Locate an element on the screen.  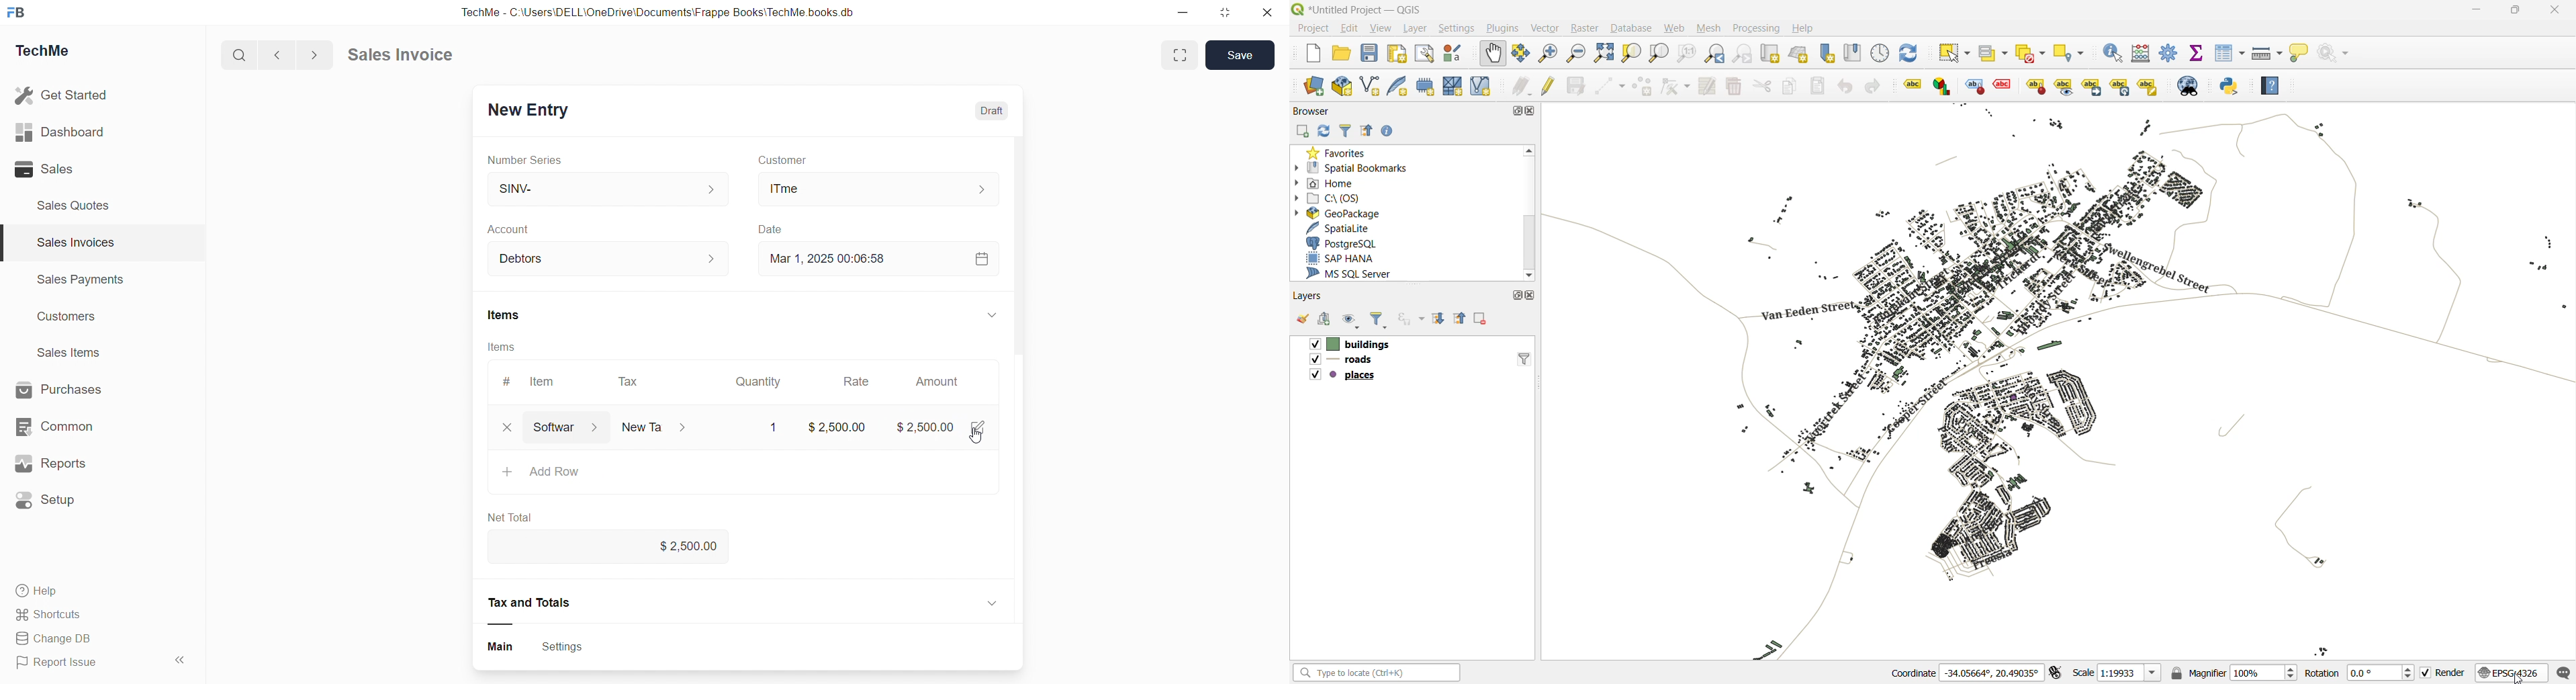
Maximize is located at coordinates (1231, 11).